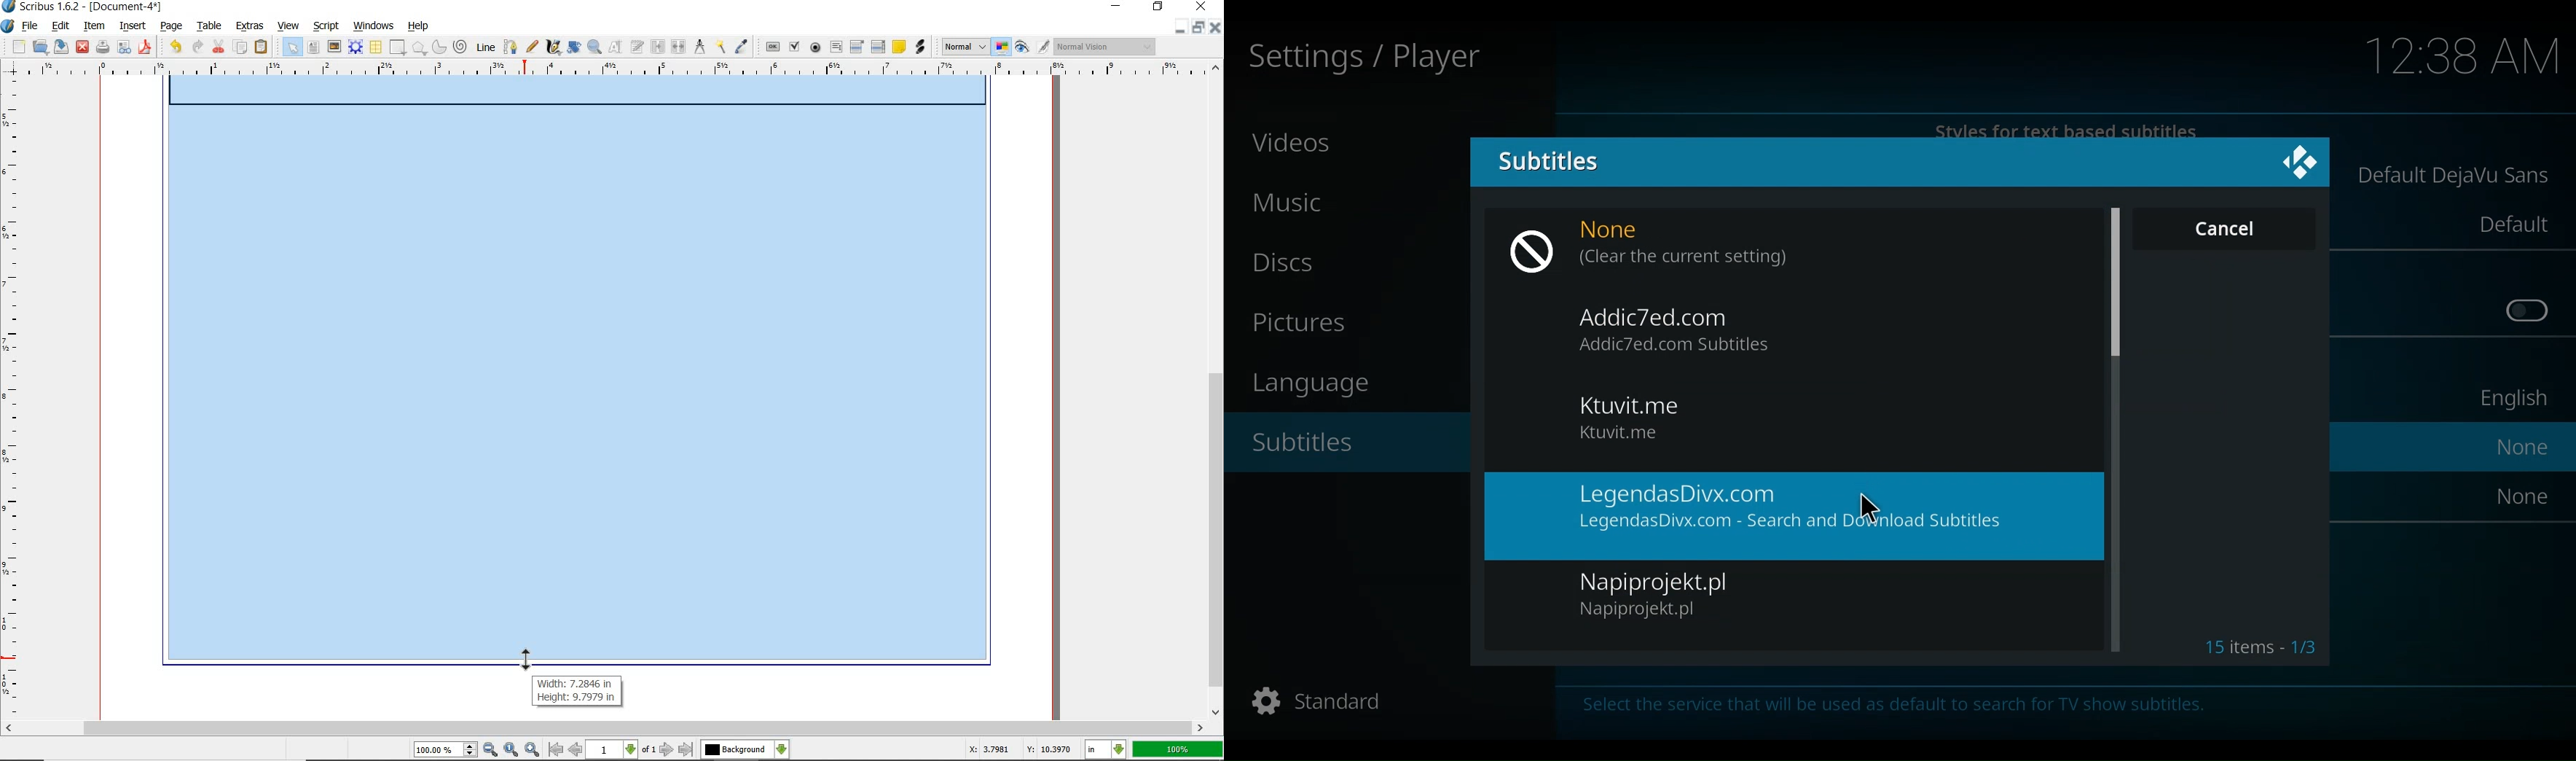 This screenshot has width=2576, height=784. What do you see at coordinates (1117, 7) in the screenshot?
I see `minimize` at bounding box center [1117, 7].